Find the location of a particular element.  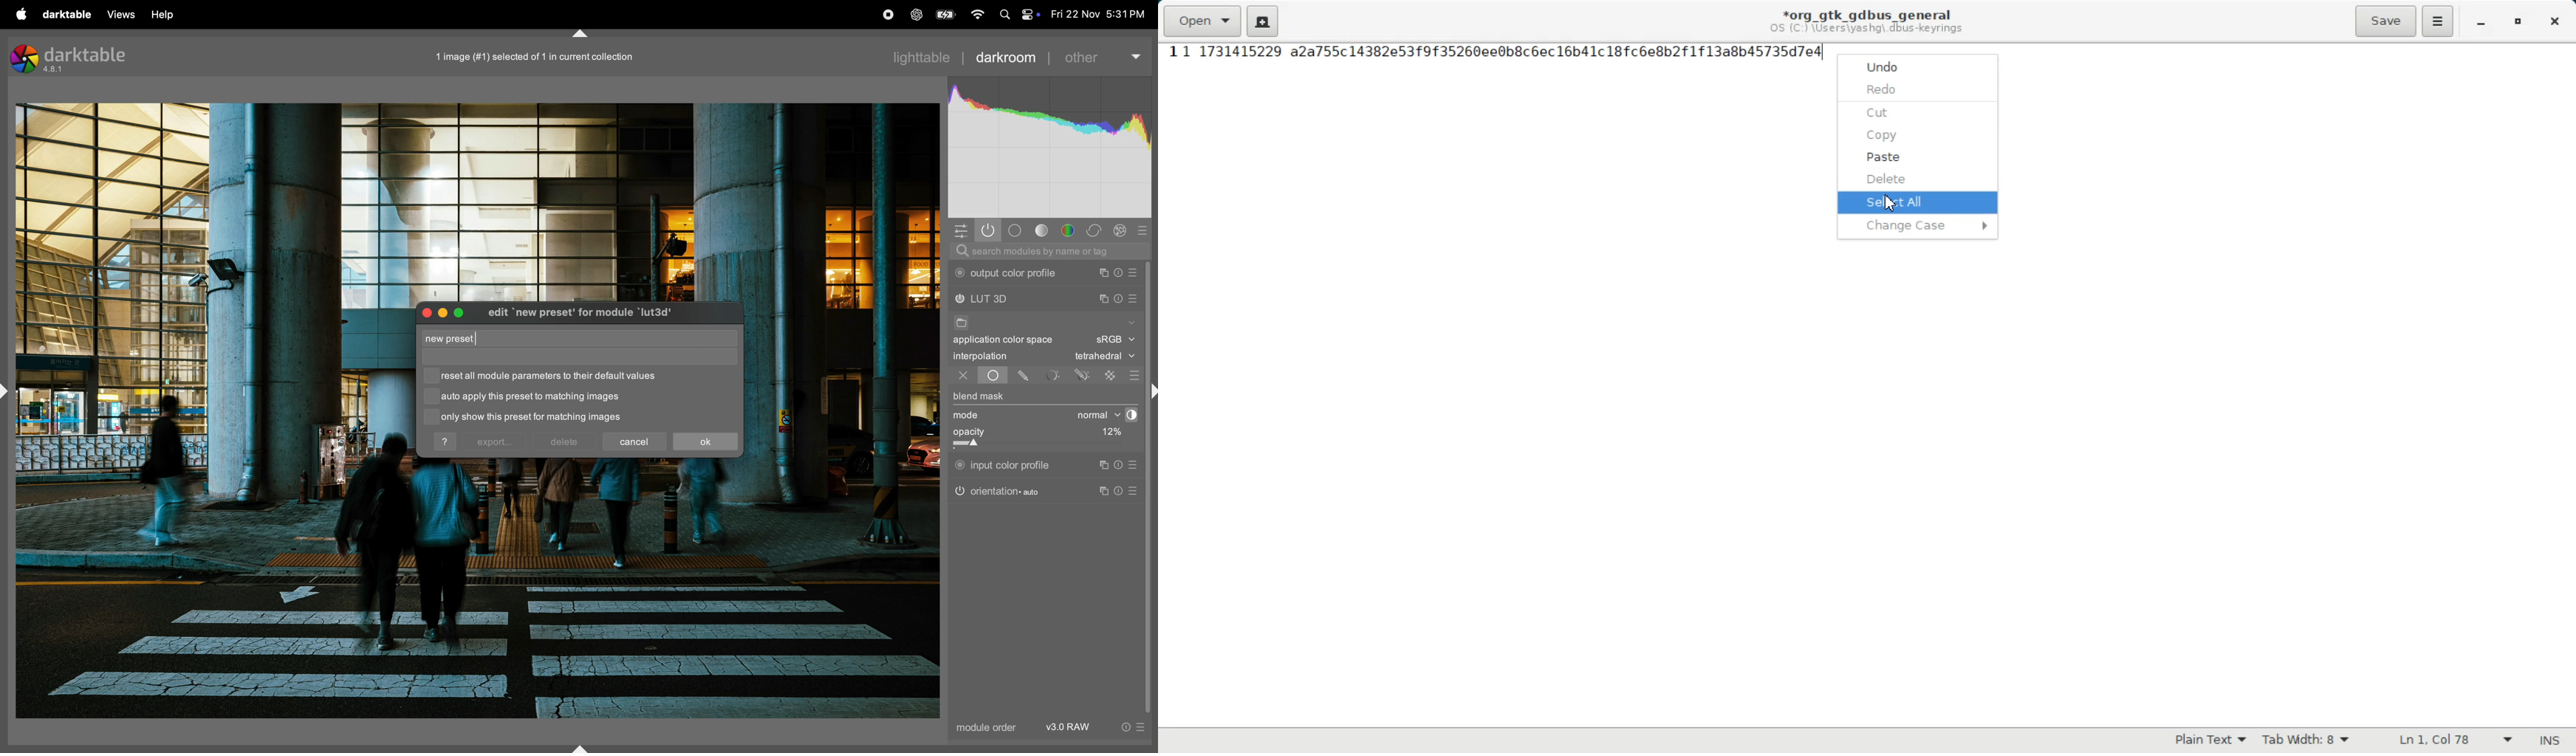

application color space is located at coordinates (1012, 341).